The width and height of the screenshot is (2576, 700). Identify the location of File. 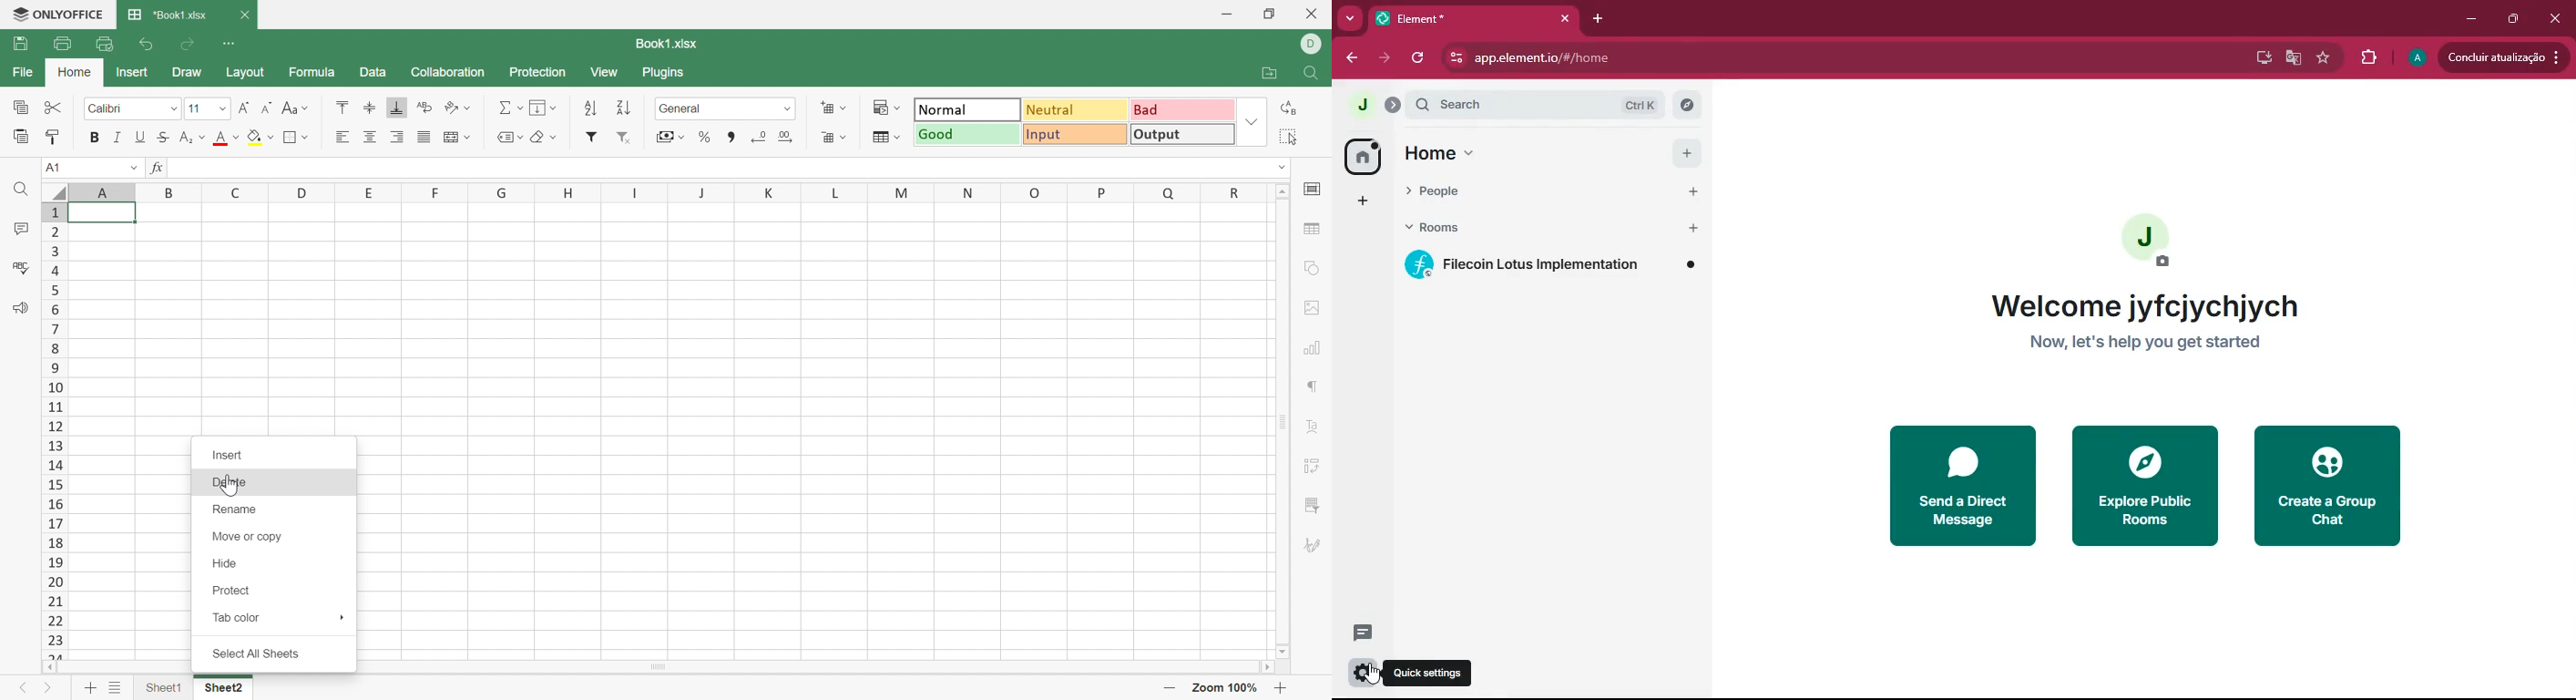
(19, 71).